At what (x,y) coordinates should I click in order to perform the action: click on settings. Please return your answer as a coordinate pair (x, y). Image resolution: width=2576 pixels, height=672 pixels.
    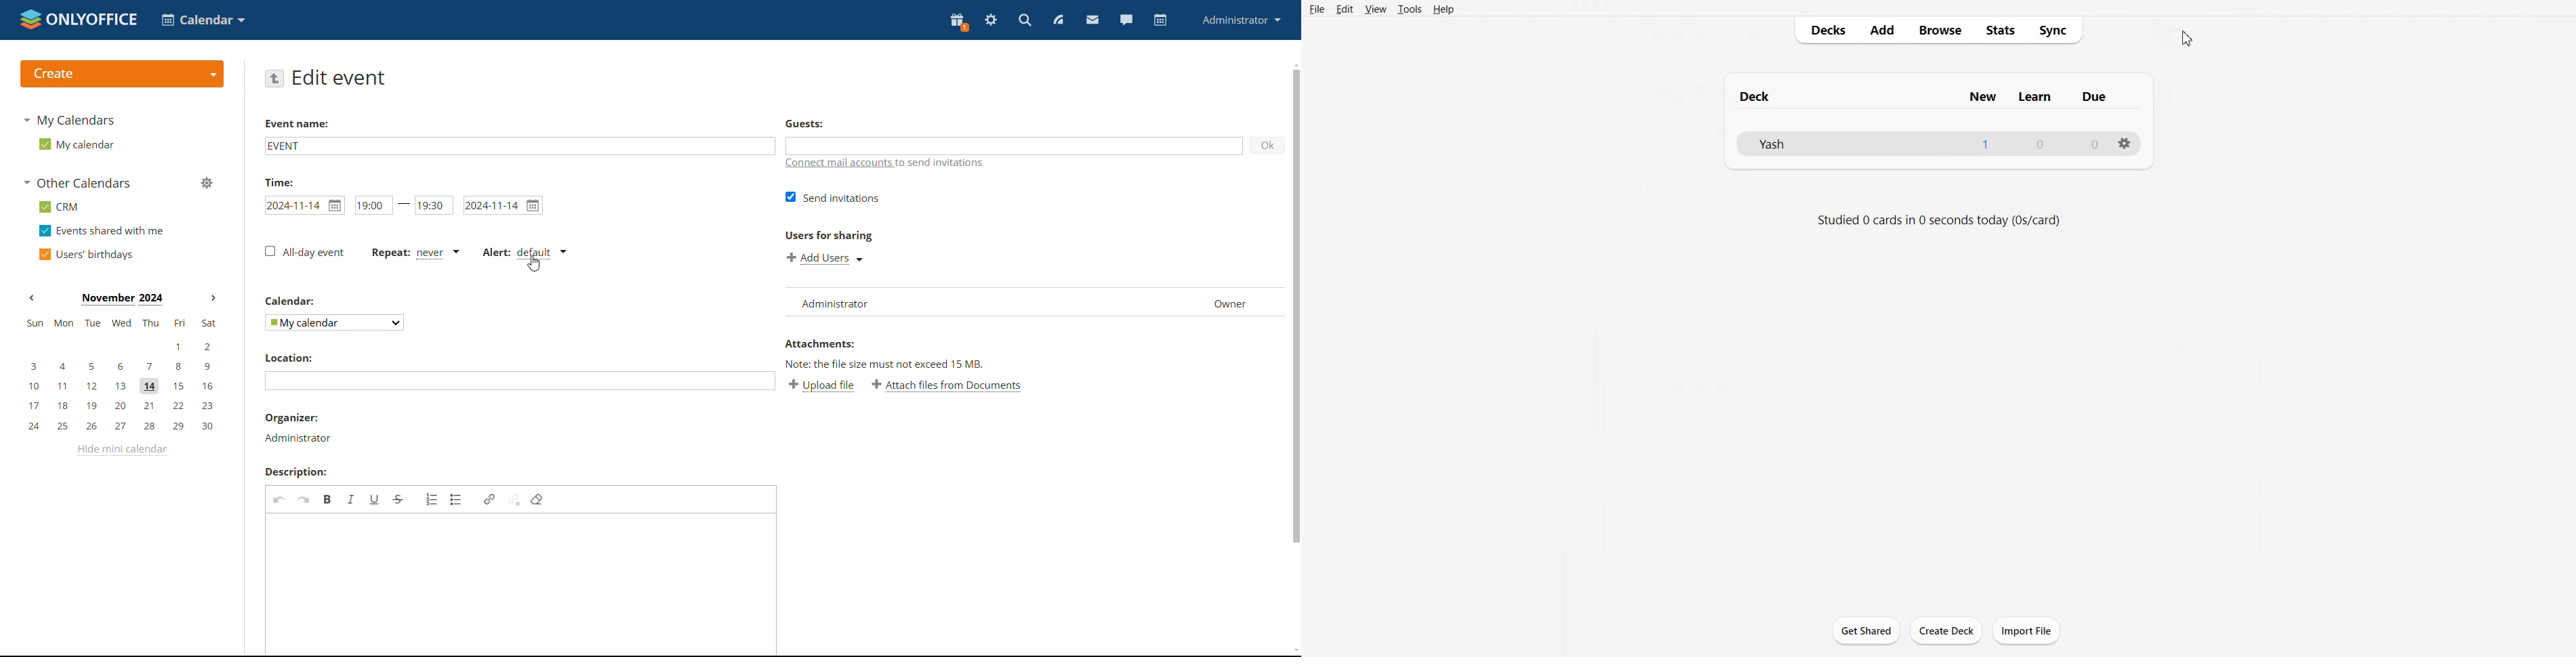
    Looking at the image, I should click on (990, 20).